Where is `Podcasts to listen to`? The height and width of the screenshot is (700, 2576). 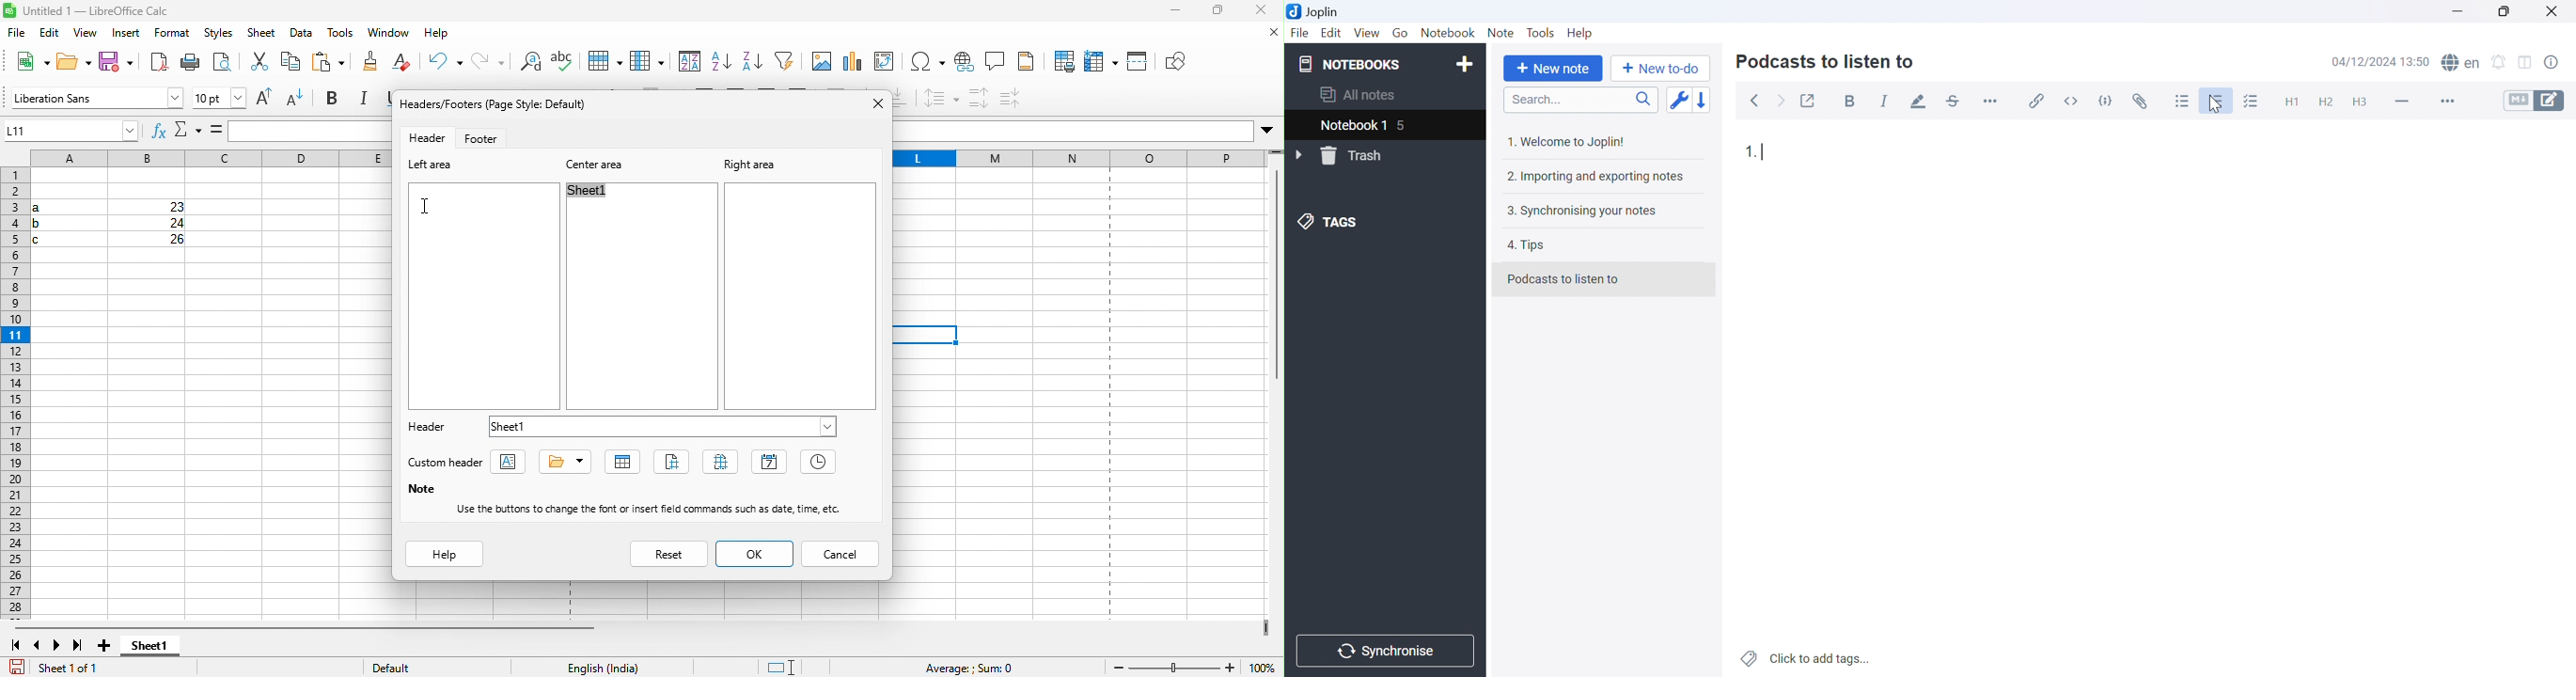 Podcasts to listen to is located at coordinates (1565, 278).